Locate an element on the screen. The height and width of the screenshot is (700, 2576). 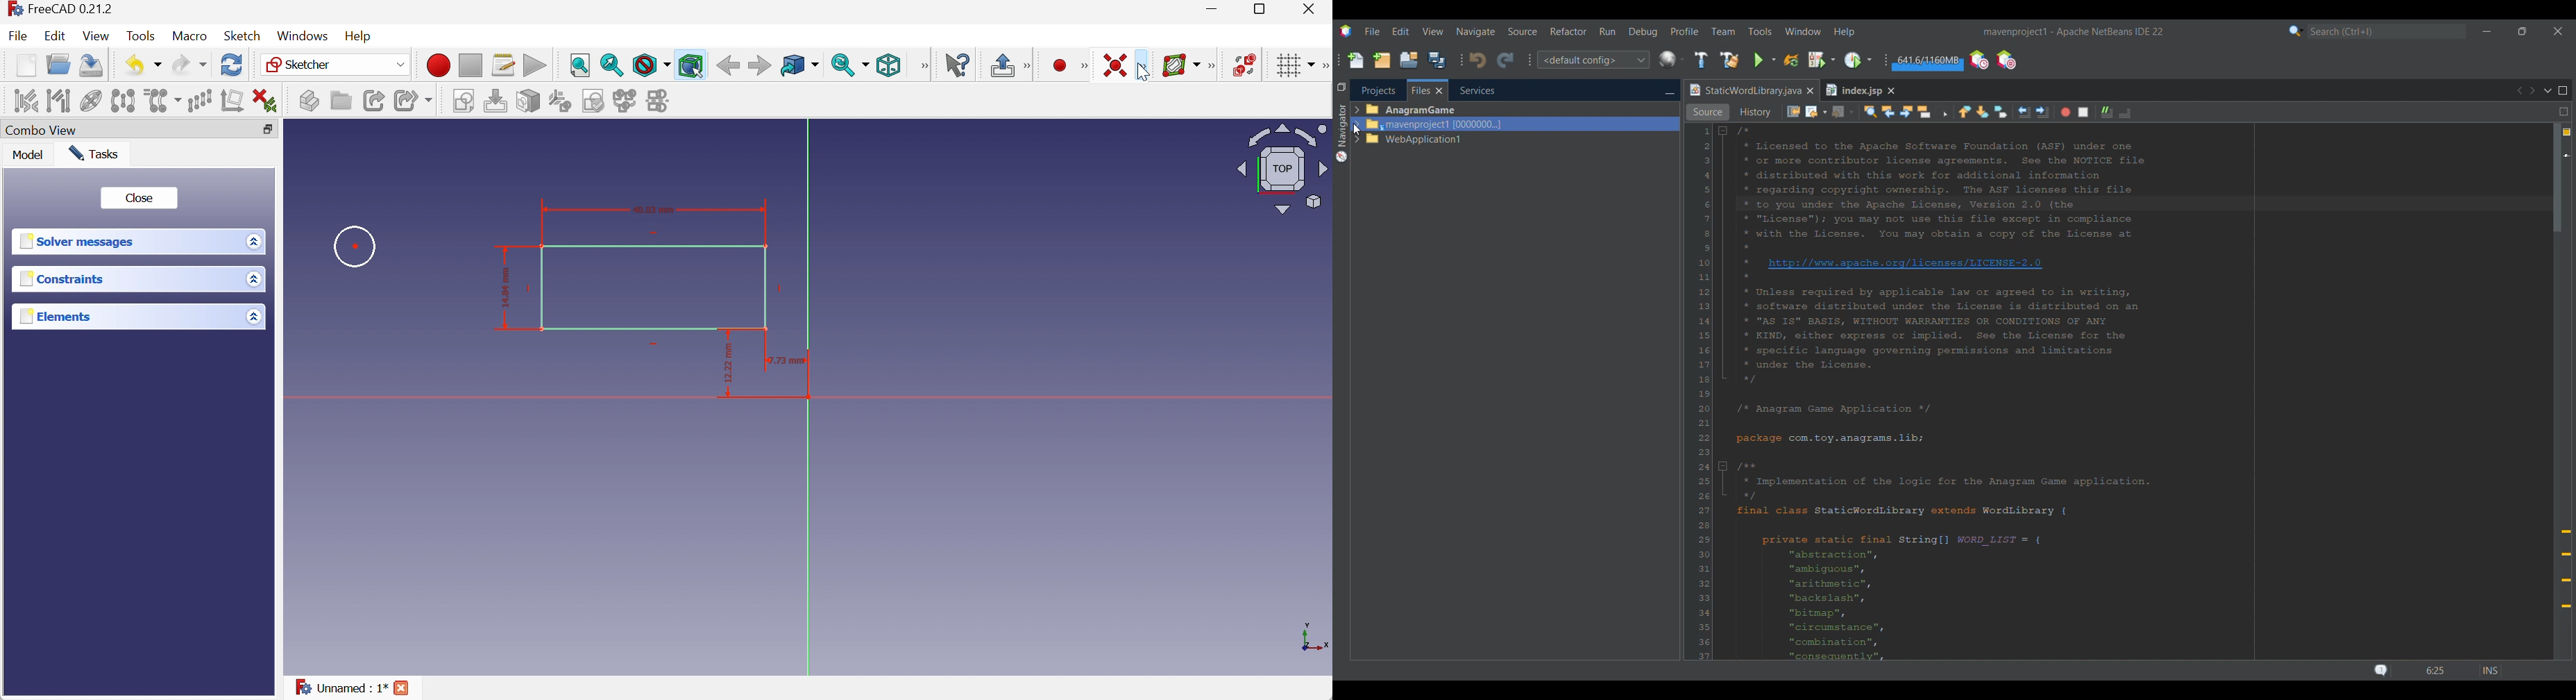
Drop down is located at coordinates (256, 279).